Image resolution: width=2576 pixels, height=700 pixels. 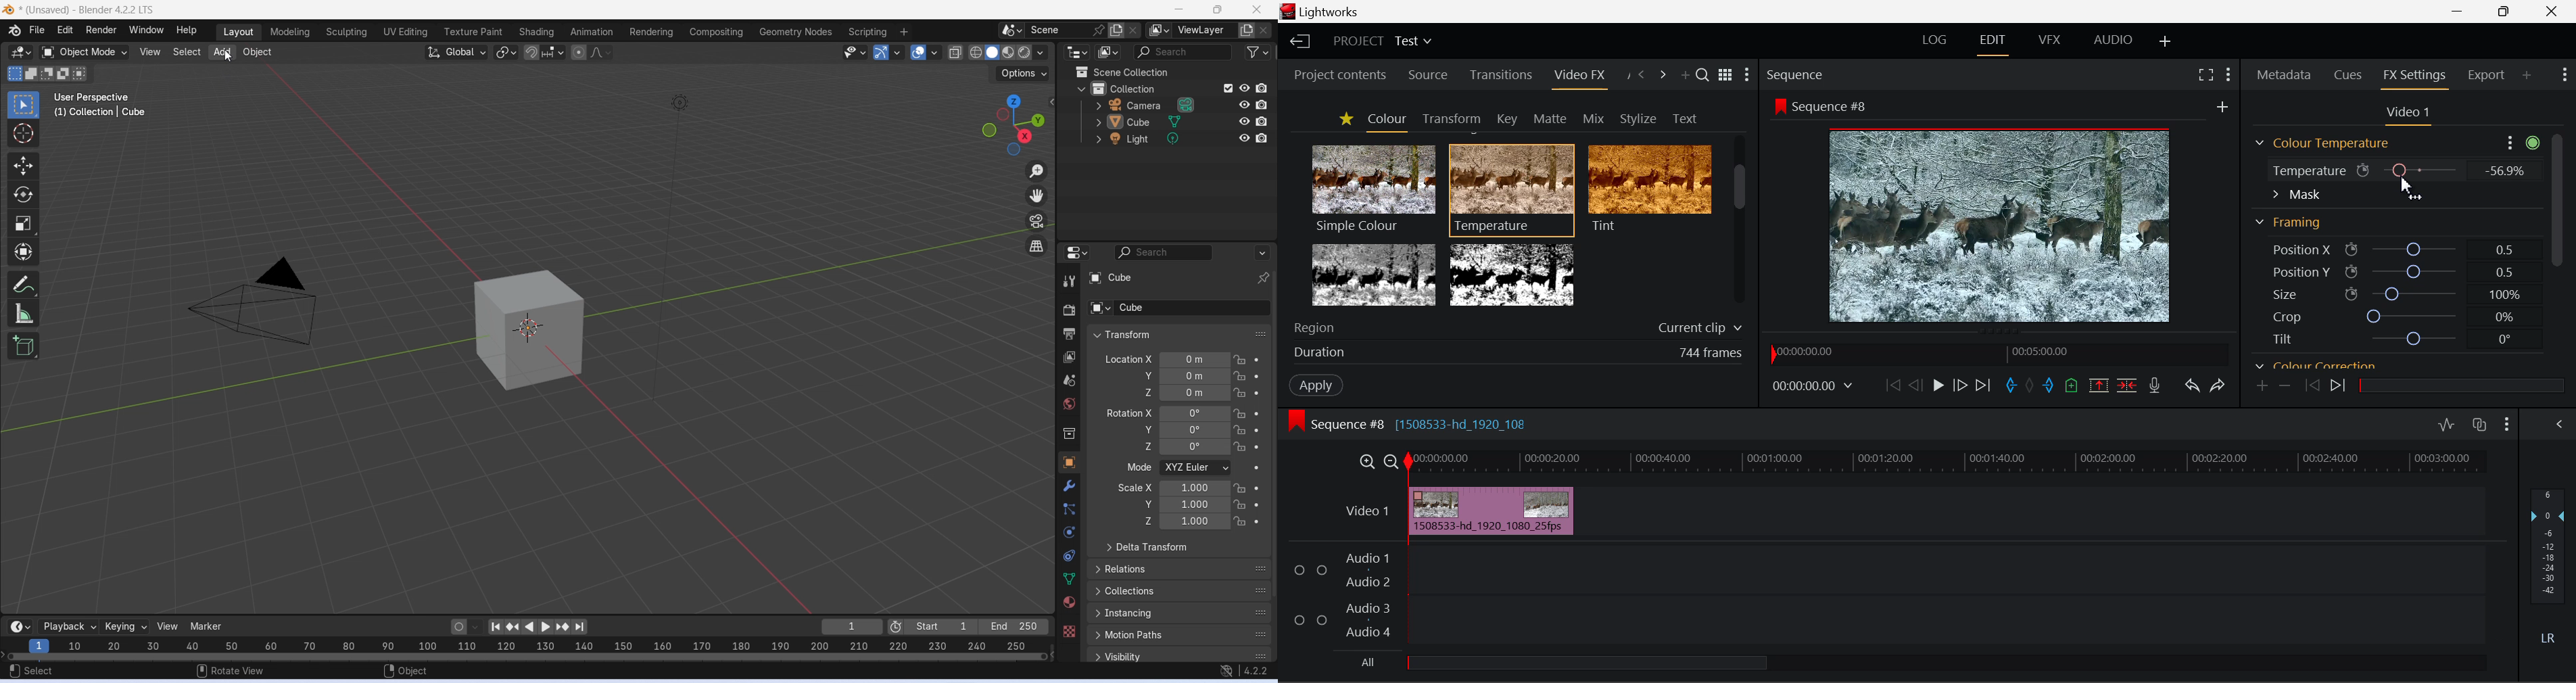 What do you see at coordinates (2351, 294) in the screenshot?
I see `icon` at bounding box center [2351, 294].